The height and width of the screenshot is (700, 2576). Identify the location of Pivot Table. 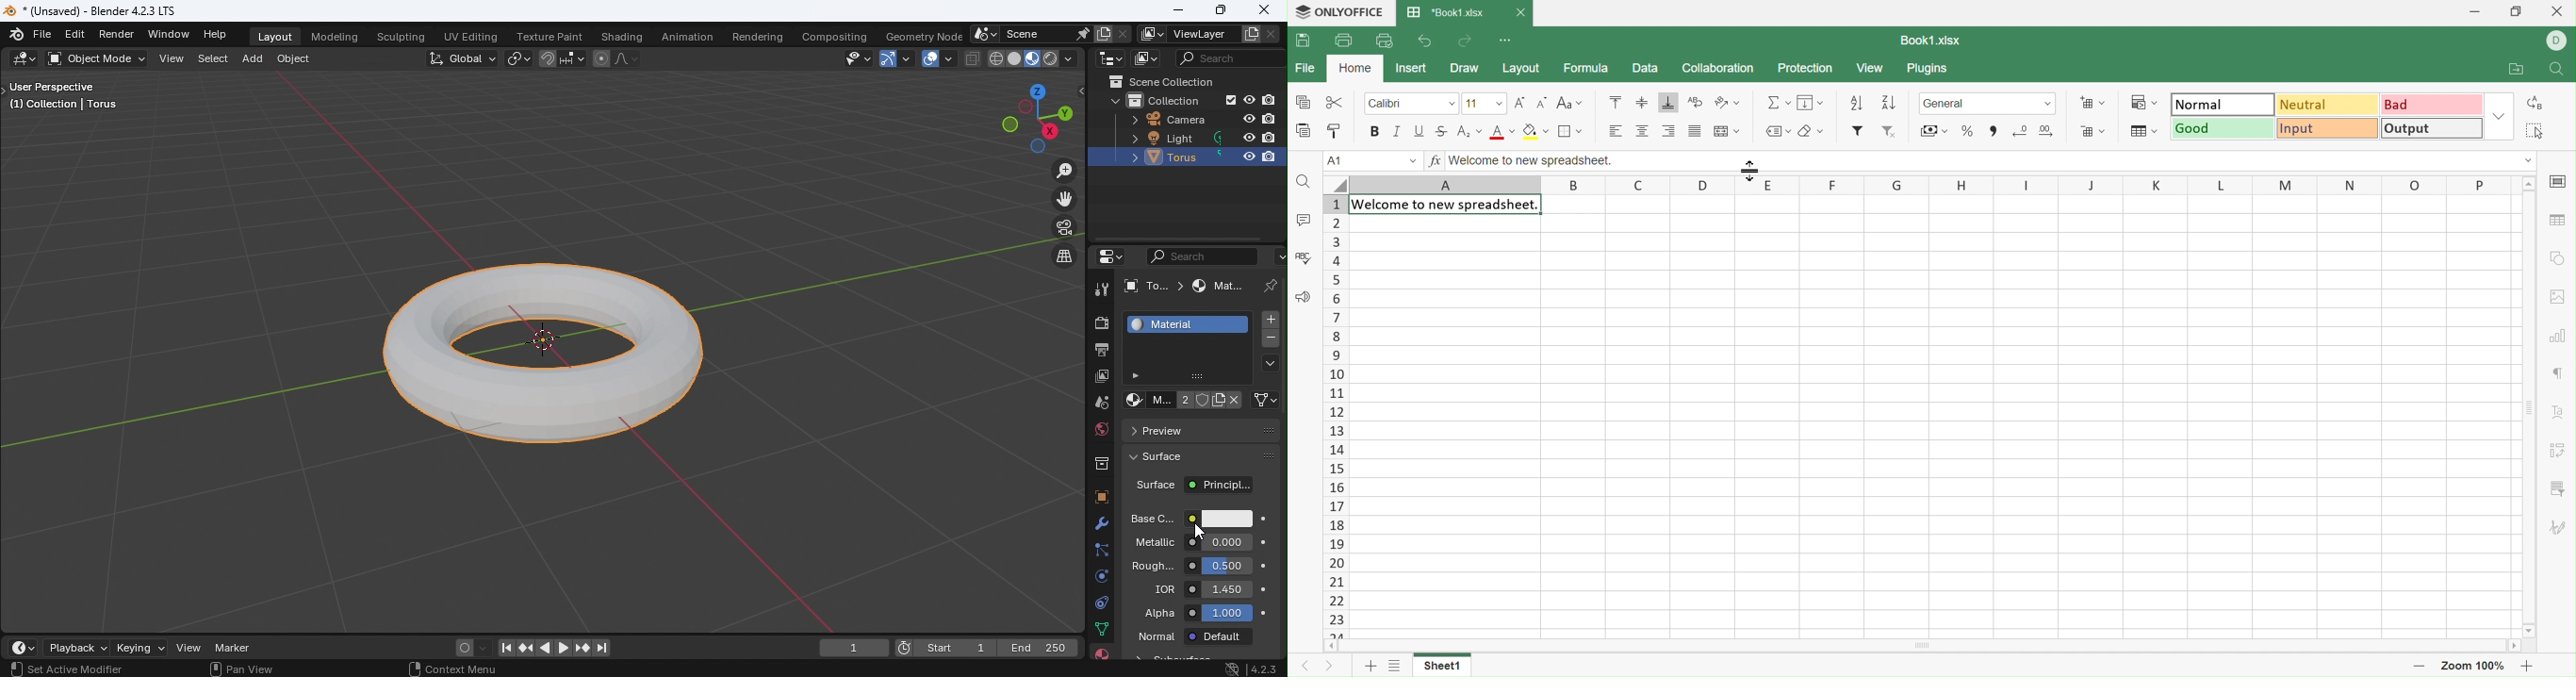
(2557, 452).